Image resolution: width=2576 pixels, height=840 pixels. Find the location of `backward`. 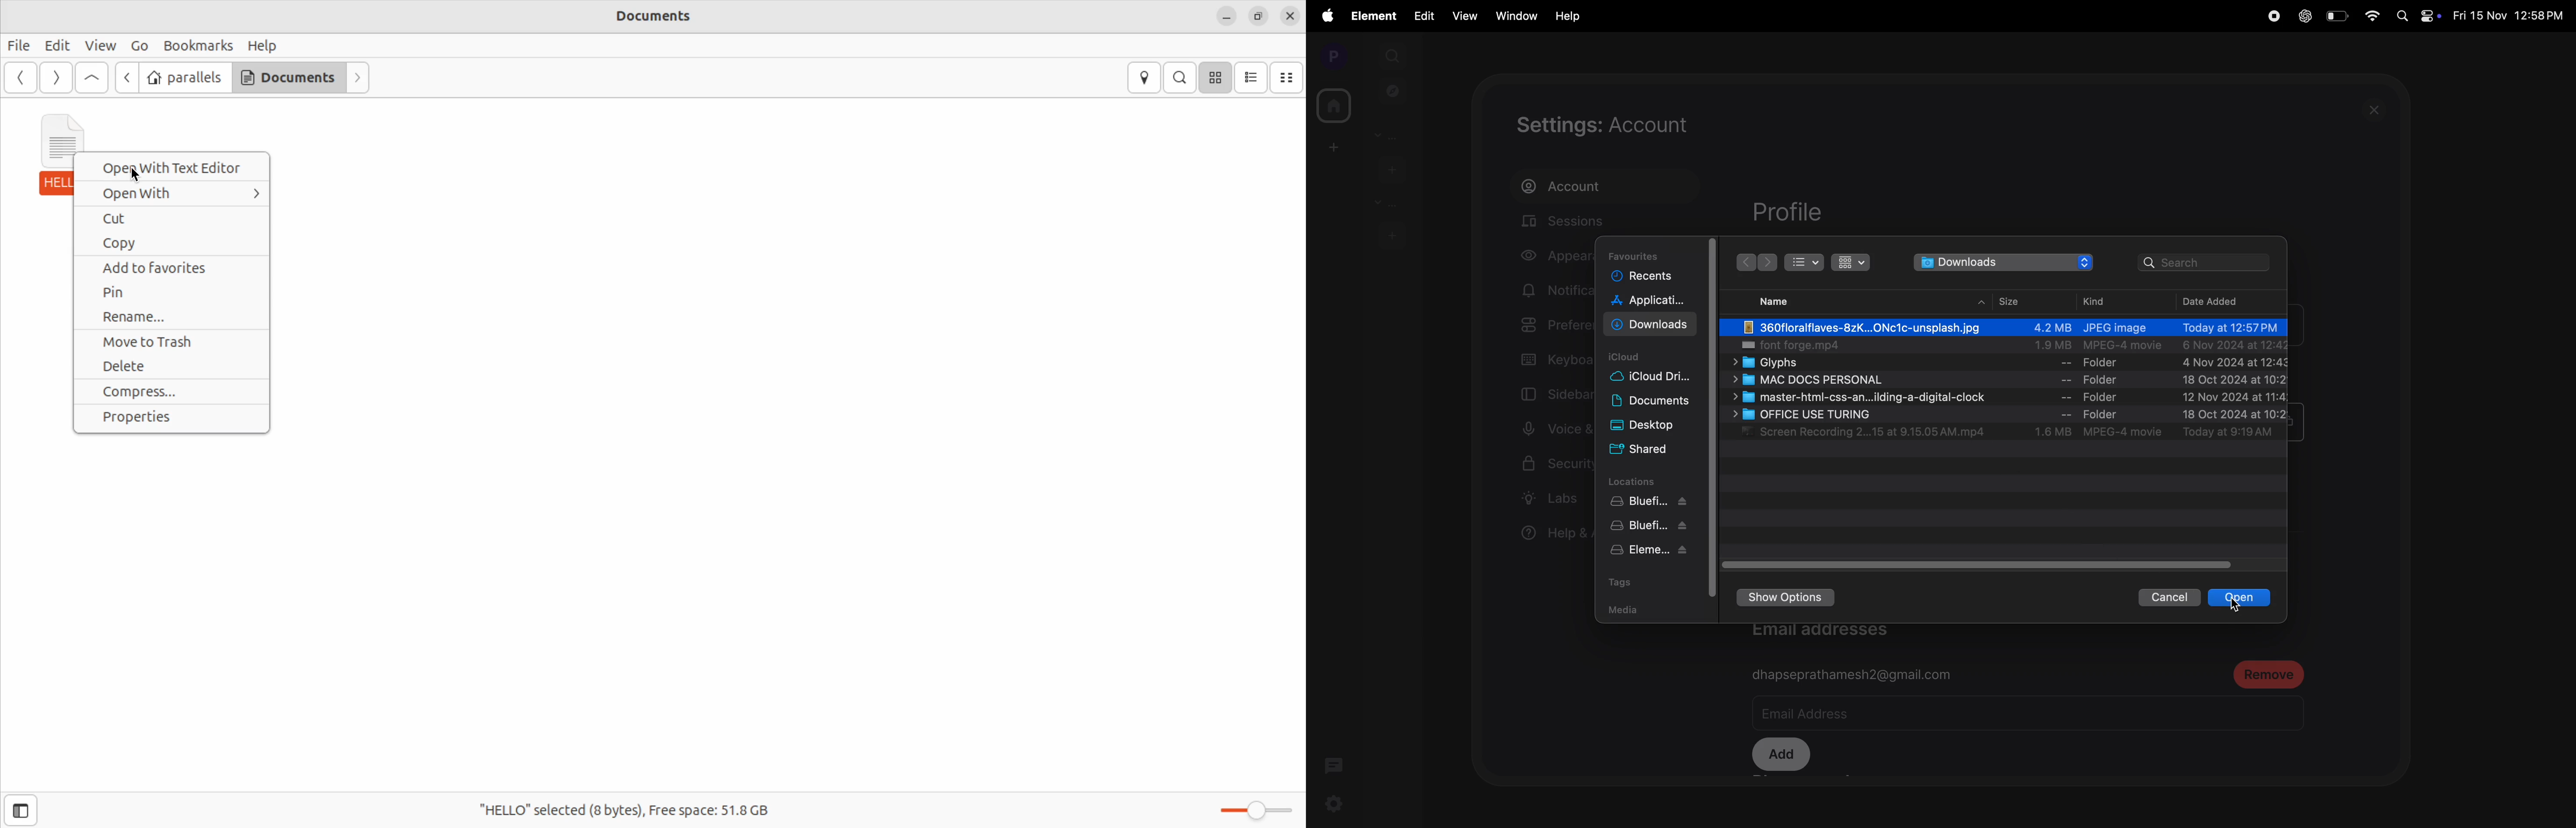

backward is located at coordinates (1747, 262).